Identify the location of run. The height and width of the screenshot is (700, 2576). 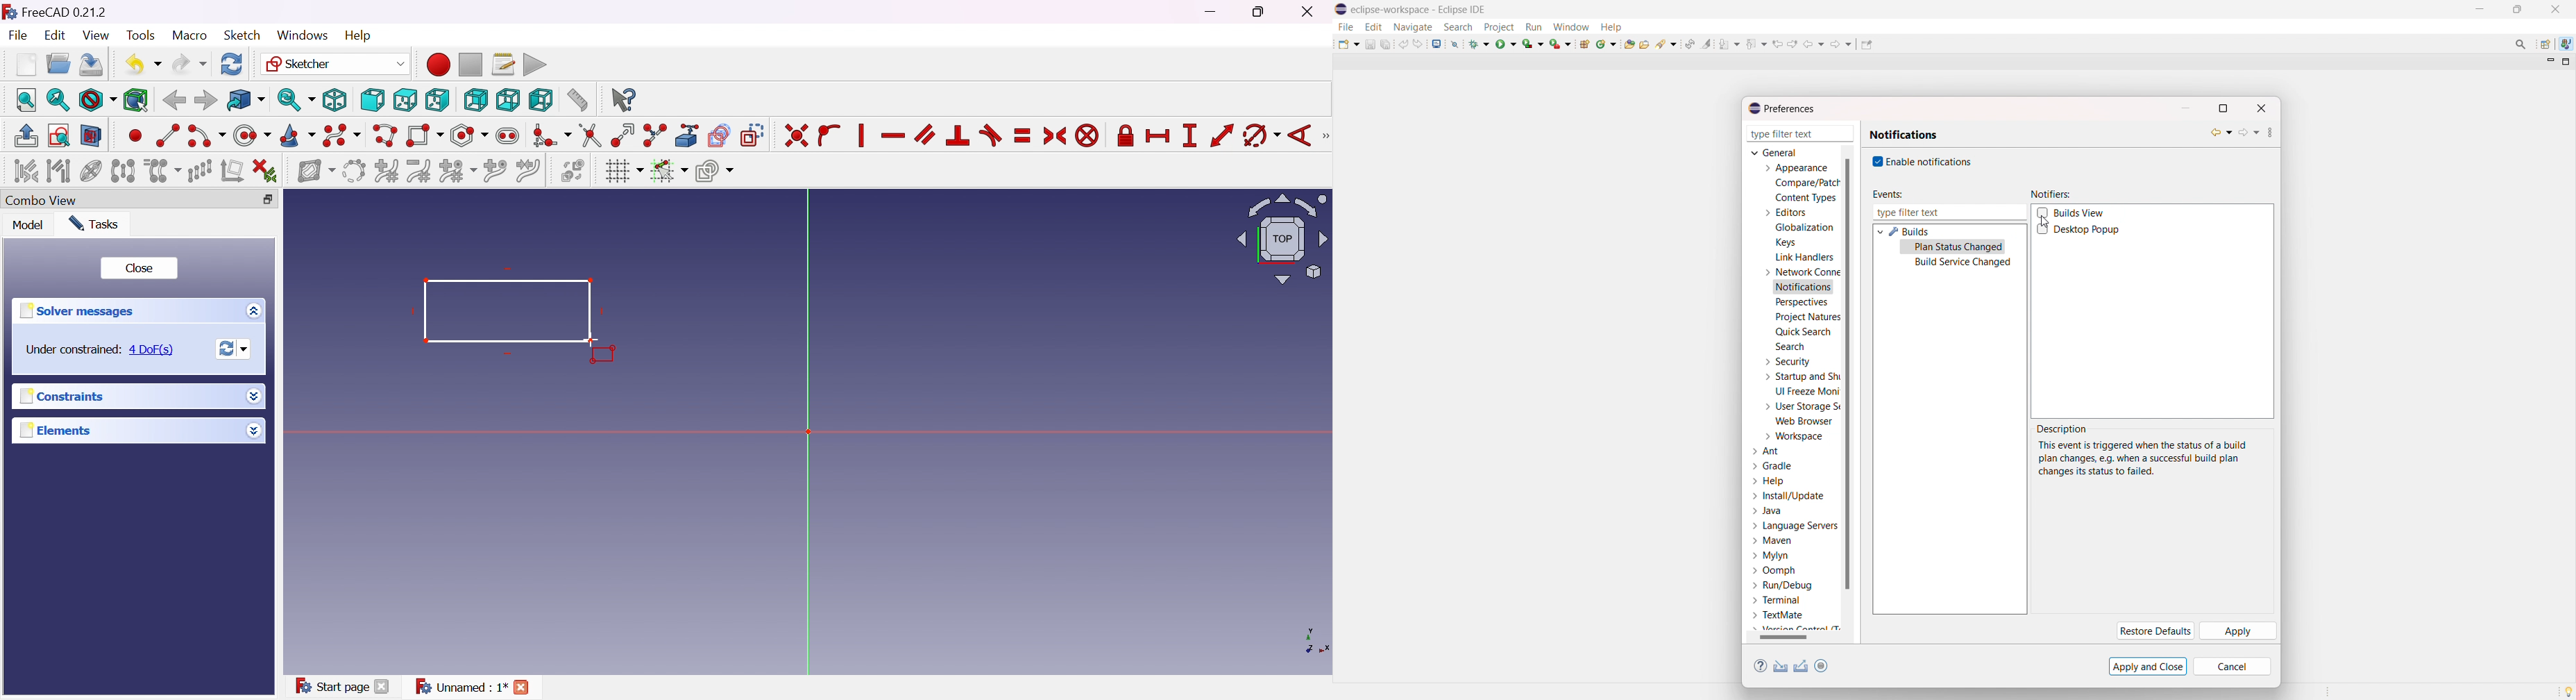
(1506, 43).